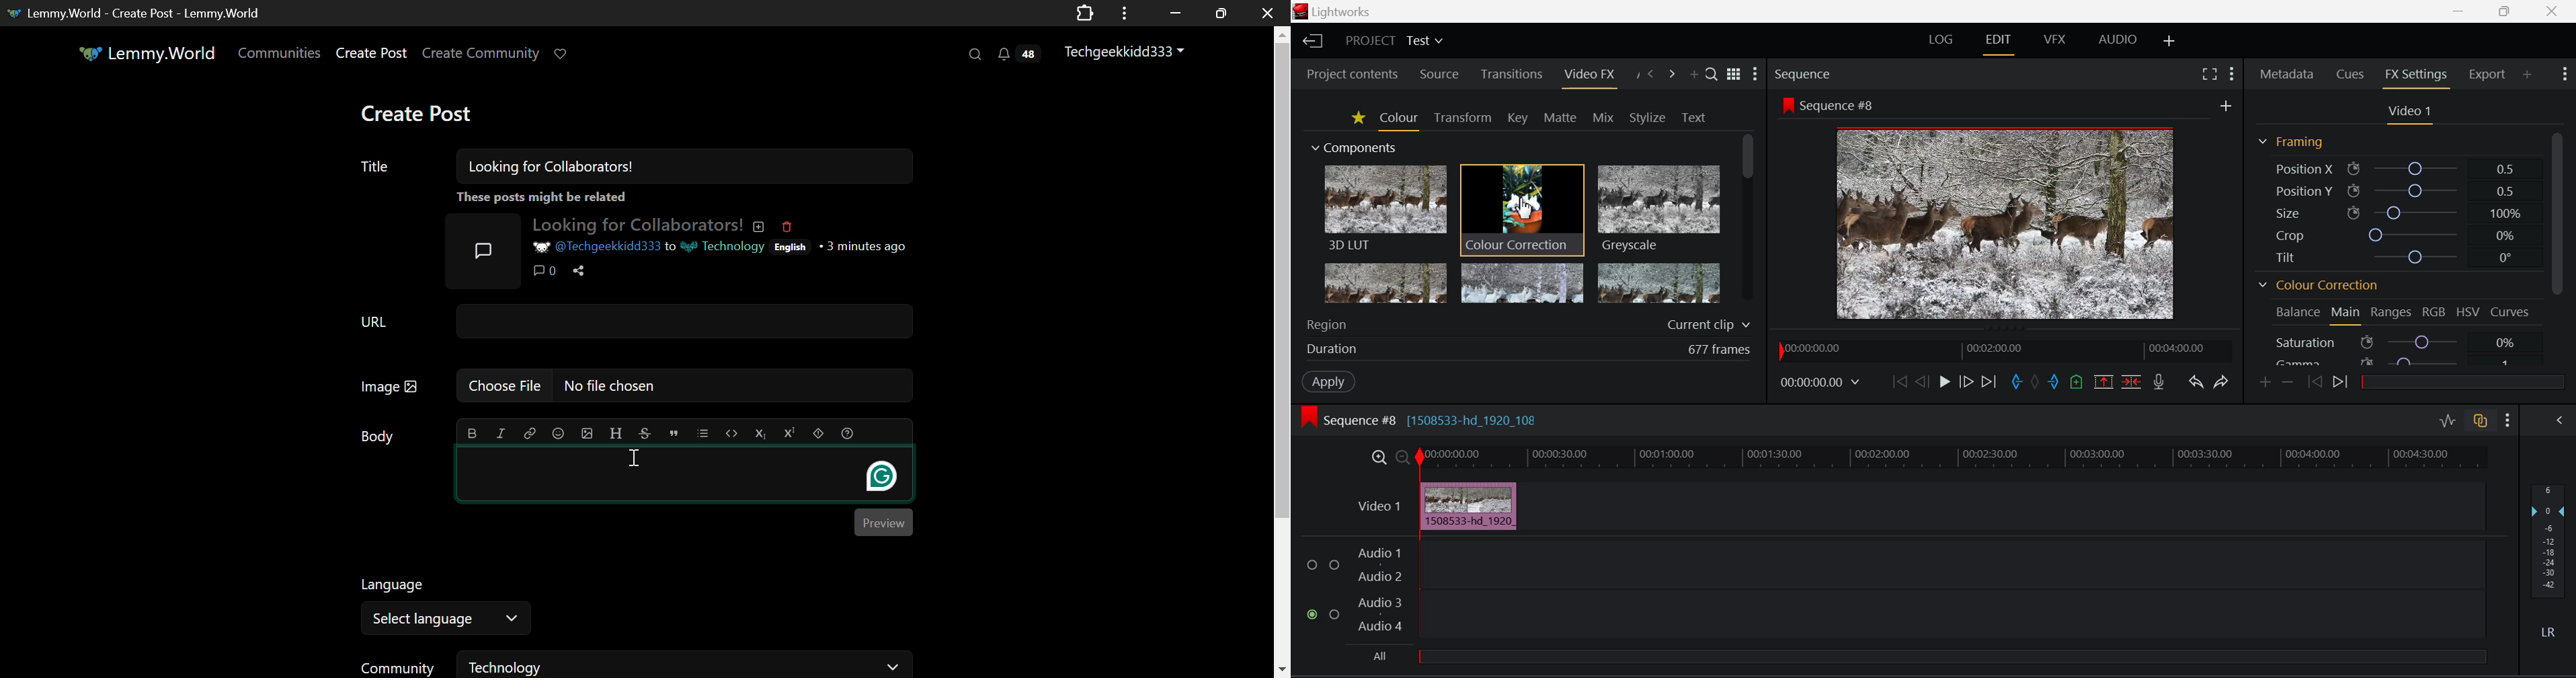  I want to click on Toggle between title and list view, so click(1733, 72).